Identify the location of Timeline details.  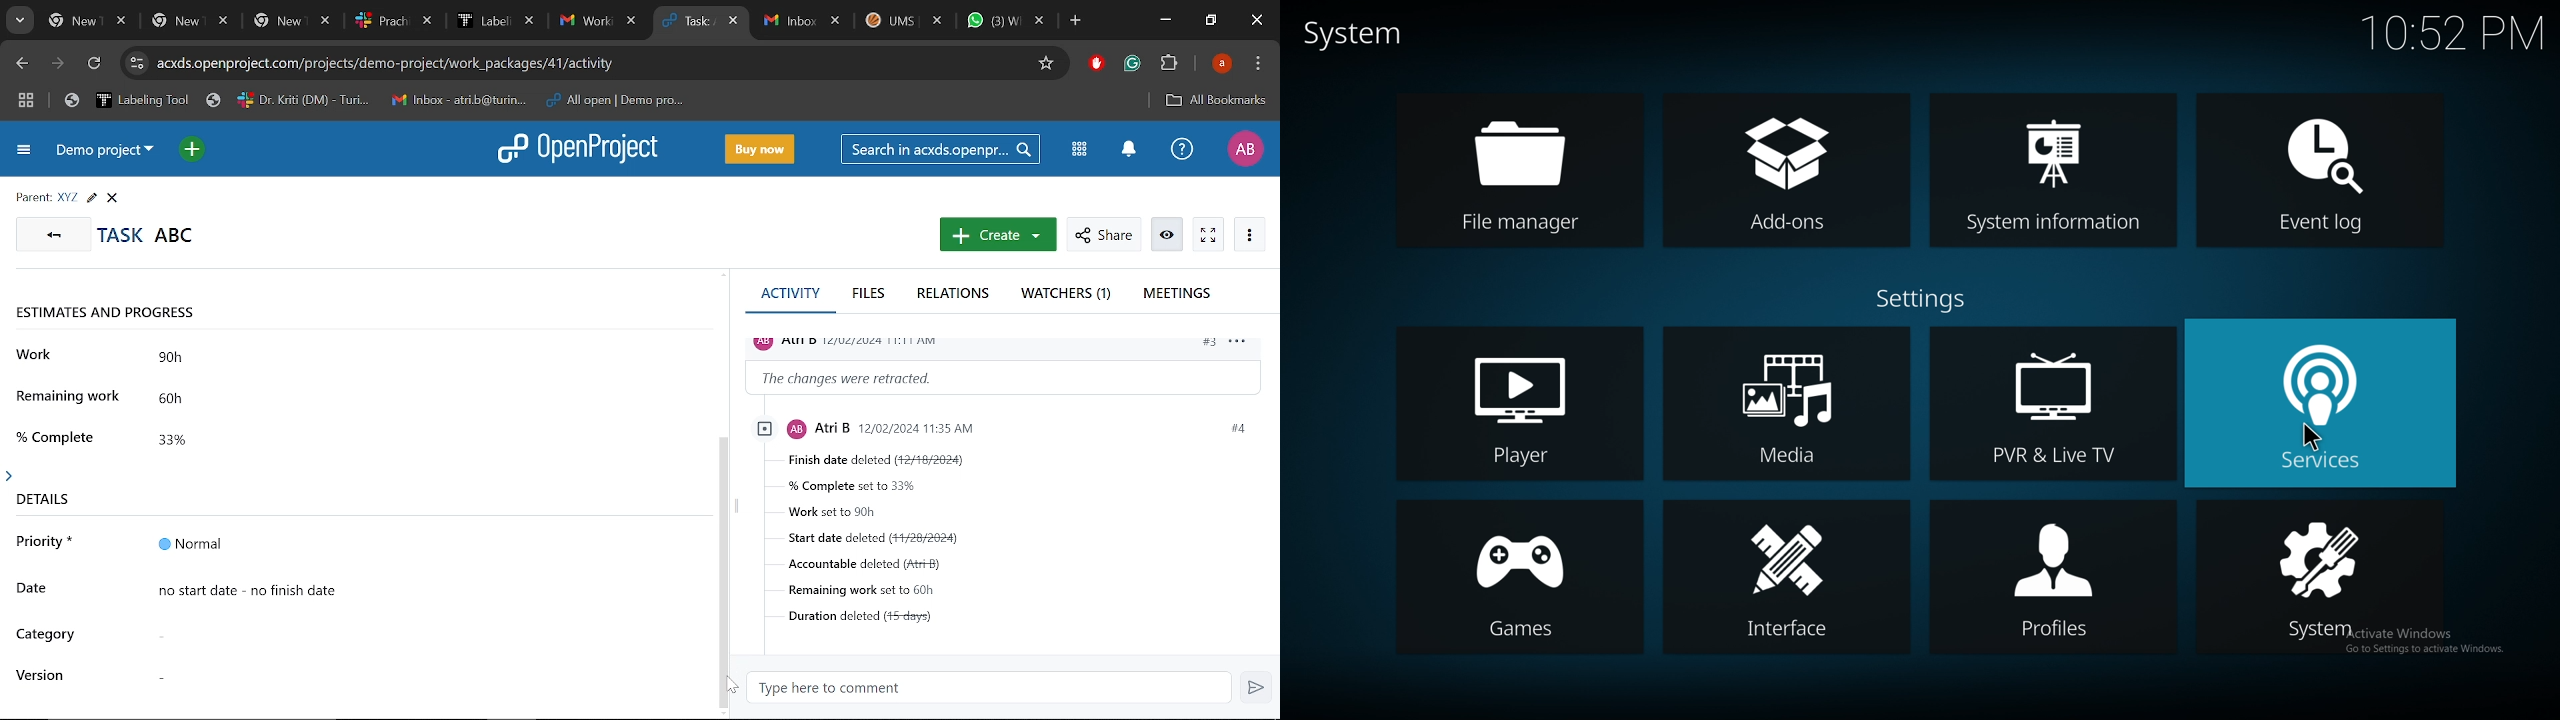
(423, 589).